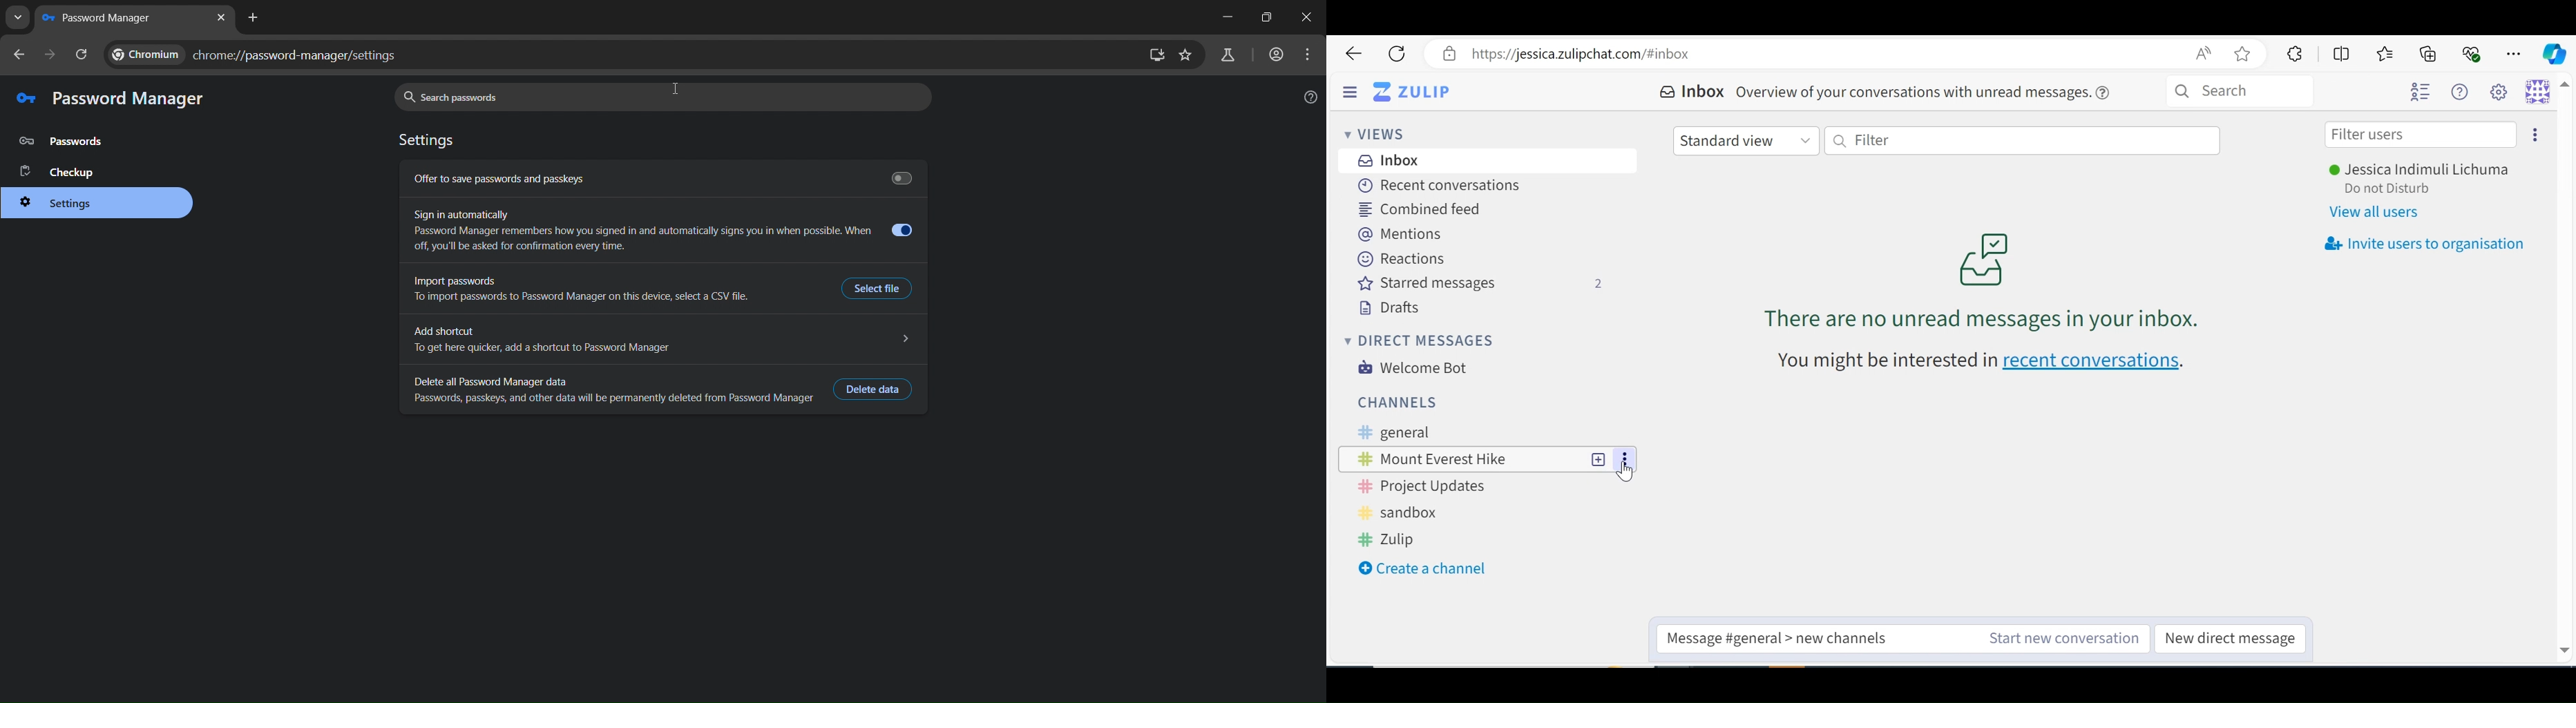 The height and width of the screenshot is (728, 2576). Describe the element at coordinates (2464, 92) in the screenshot. I see `Help menu` at that location.